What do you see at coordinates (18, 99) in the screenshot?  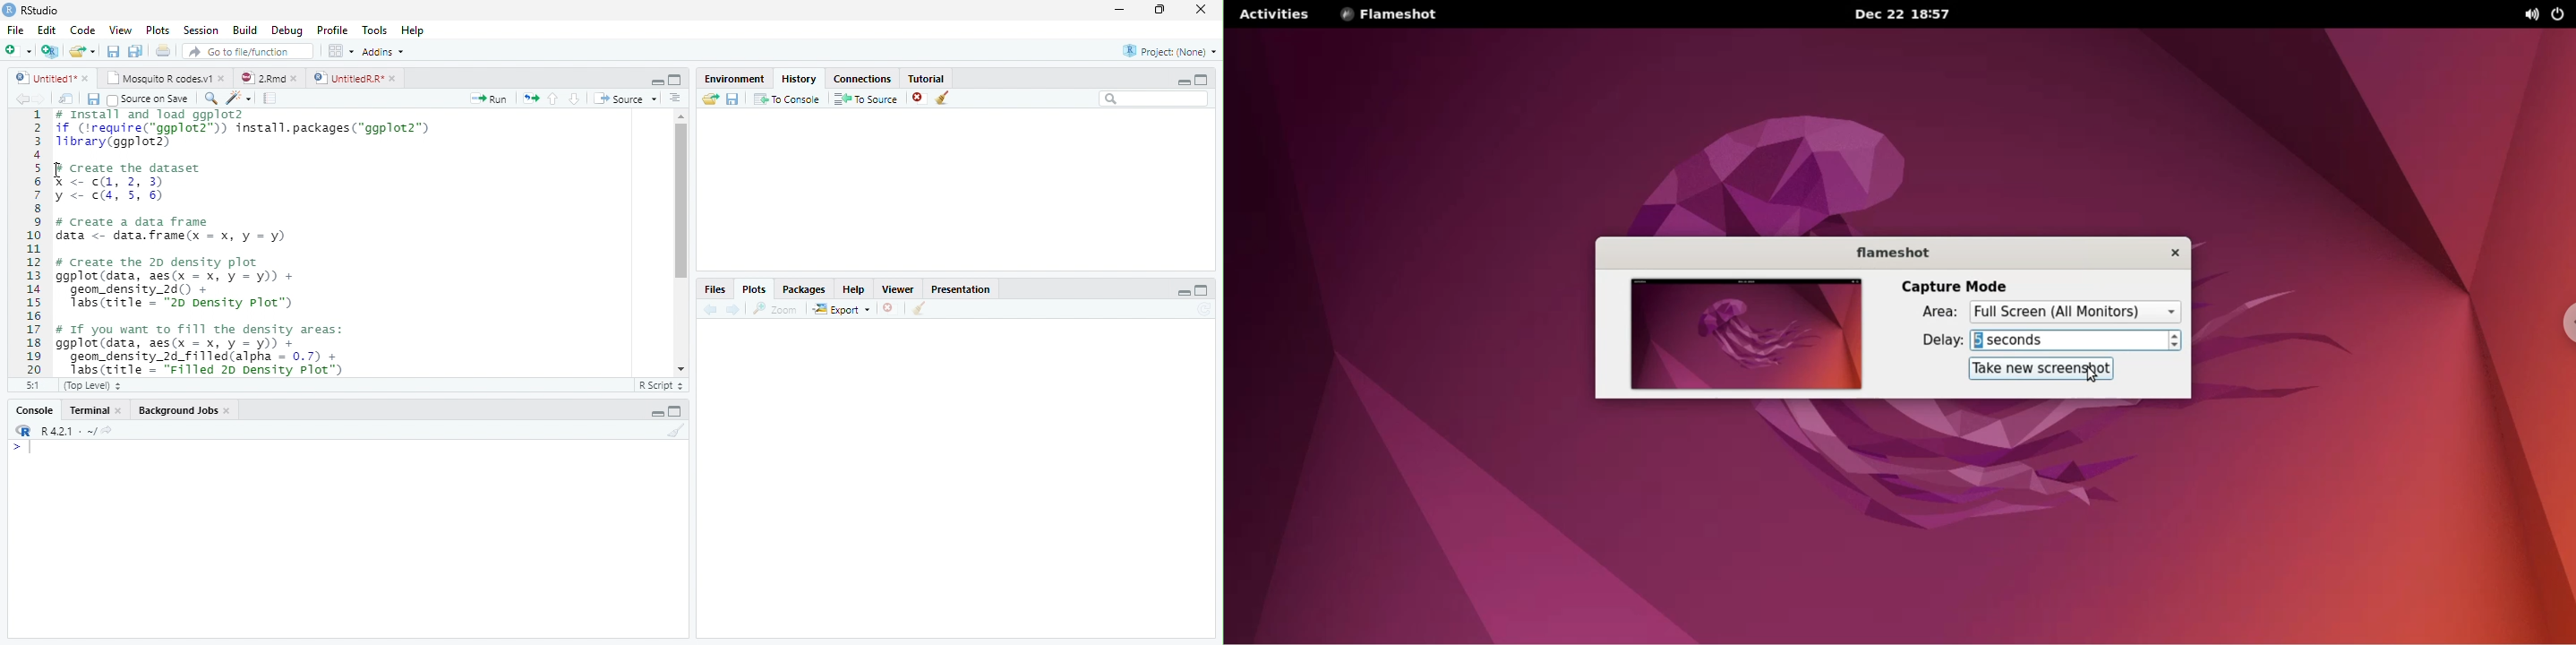 I see `back` at bounding box center [18, 99].